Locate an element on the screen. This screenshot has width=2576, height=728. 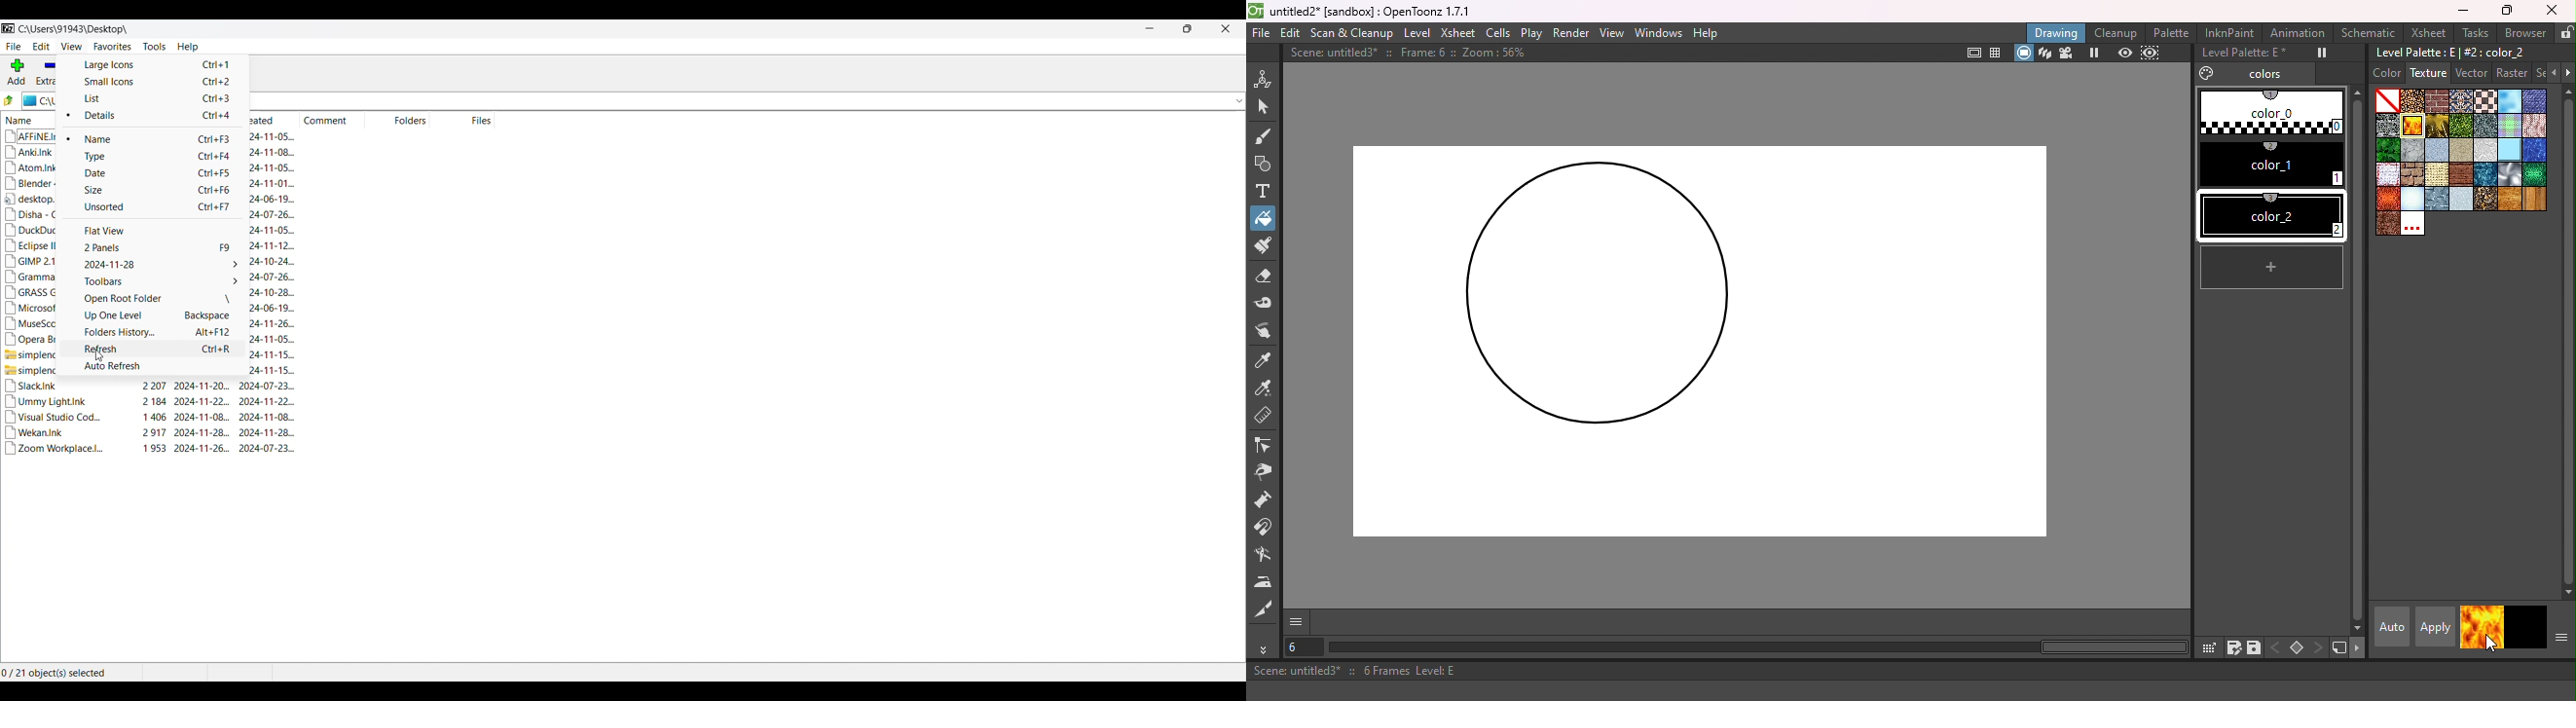
Refresh is located at coordinates (153, 349).